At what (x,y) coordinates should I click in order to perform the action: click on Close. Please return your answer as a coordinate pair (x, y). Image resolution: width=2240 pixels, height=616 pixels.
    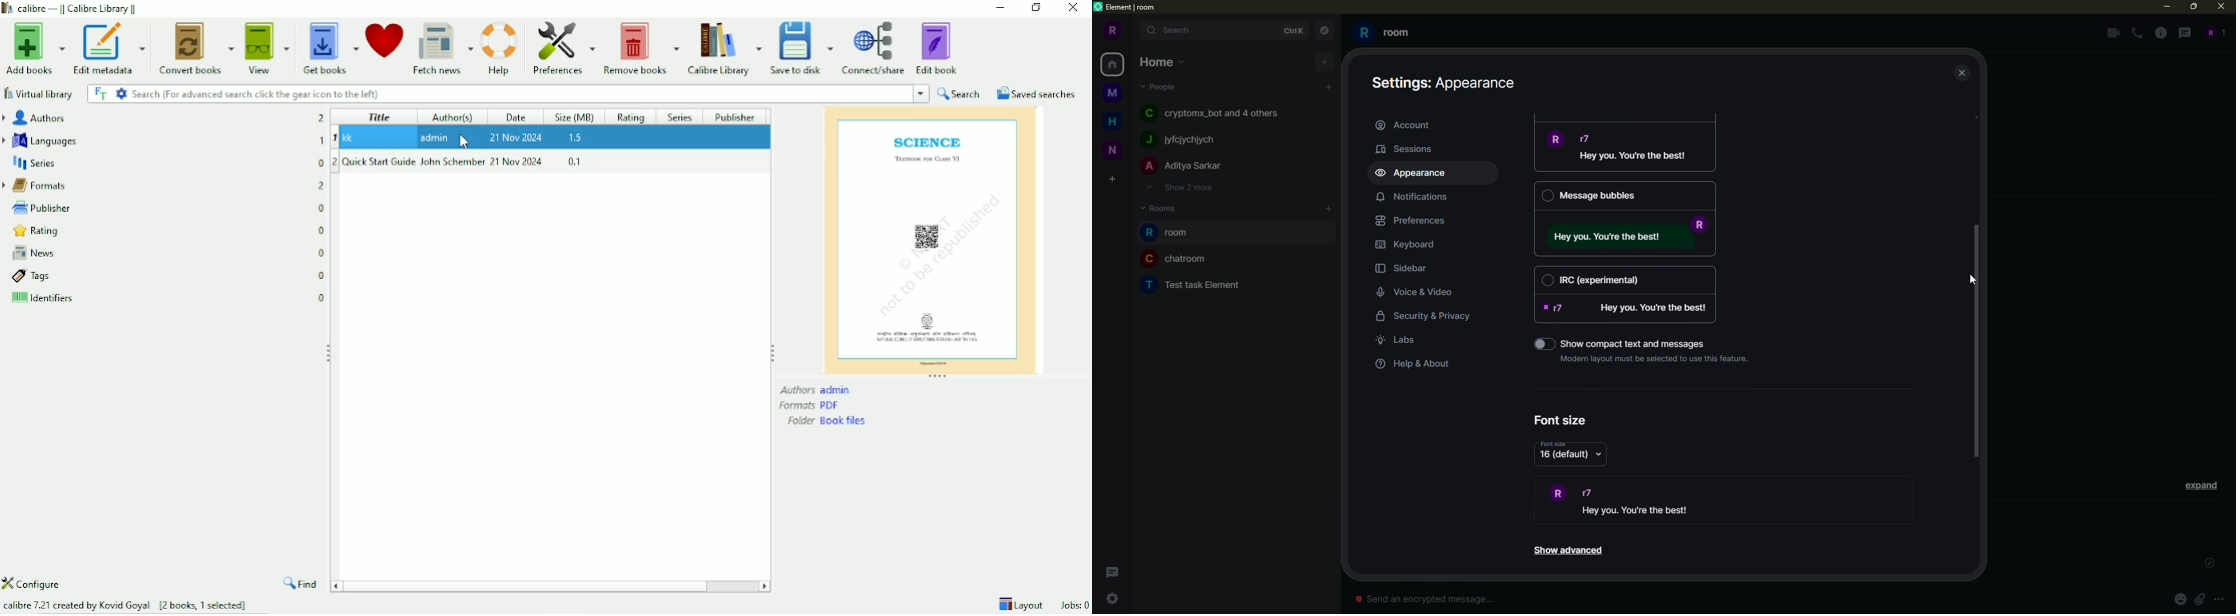
    Looking at the image, I should click on (1073, 8).